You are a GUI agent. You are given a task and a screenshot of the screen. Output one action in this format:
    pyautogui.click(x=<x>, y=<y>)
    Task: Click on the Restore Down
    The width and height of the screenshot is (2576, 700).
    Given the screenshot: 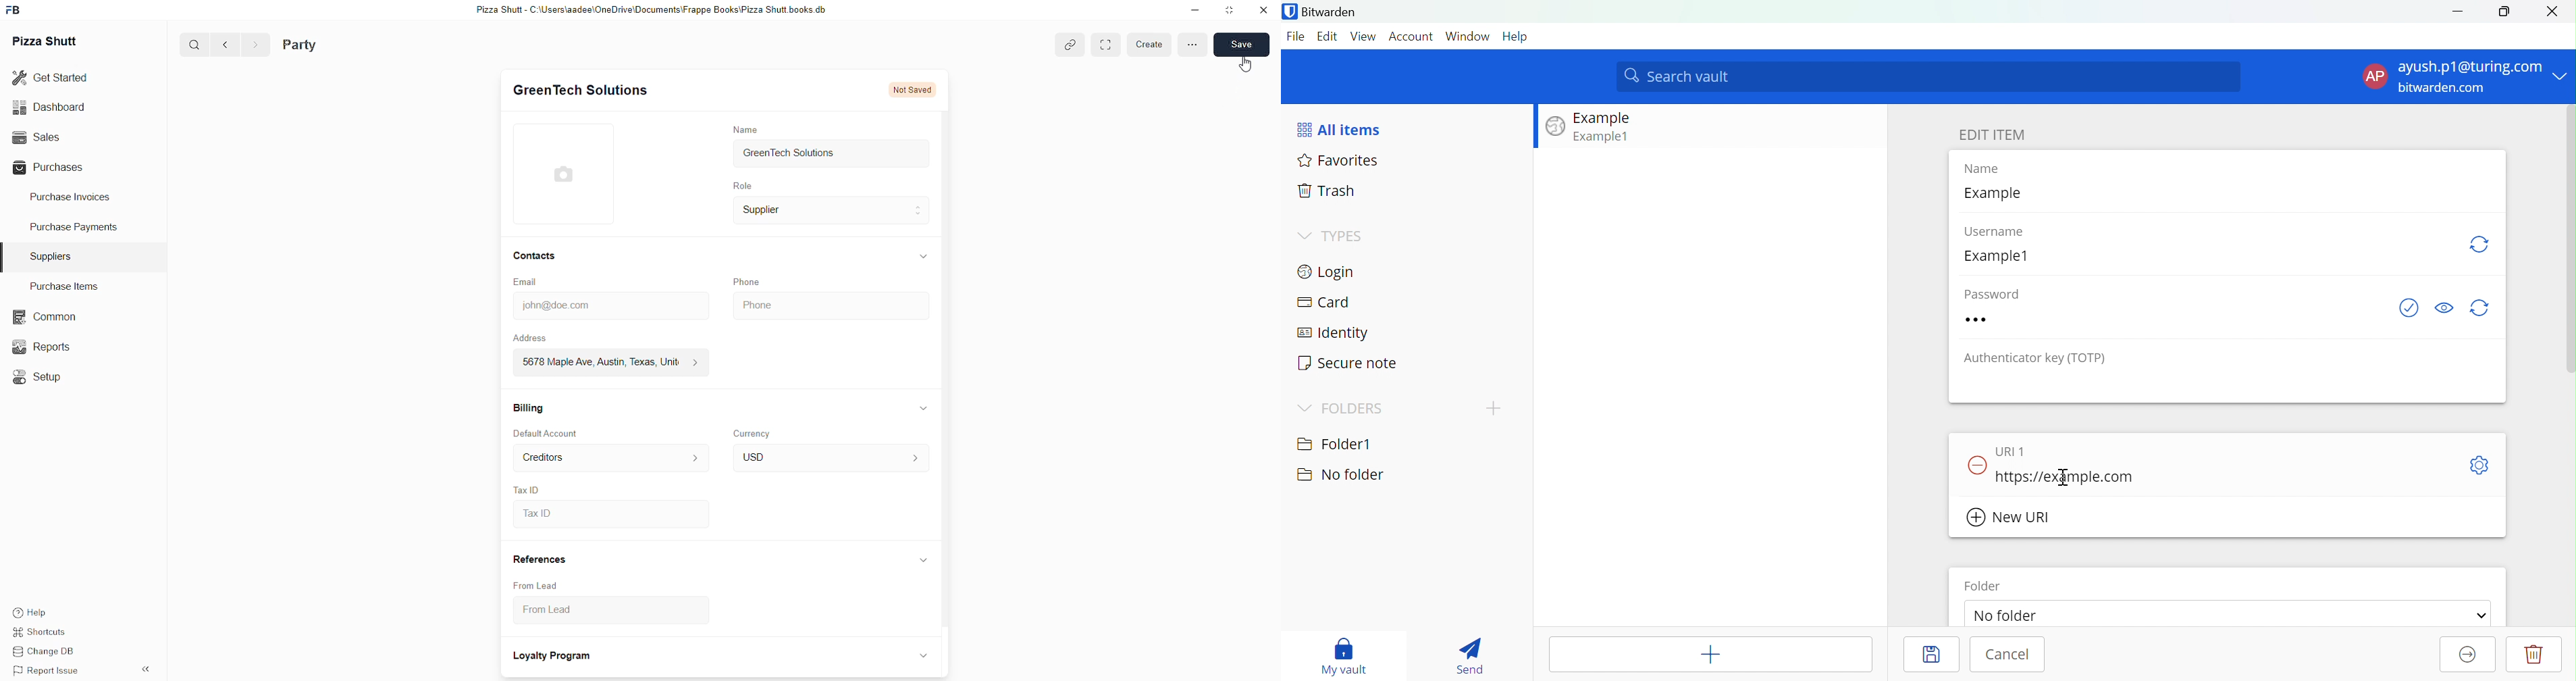 What is the action you would take?
    pyautogui.click(x=2504, y=11)
    